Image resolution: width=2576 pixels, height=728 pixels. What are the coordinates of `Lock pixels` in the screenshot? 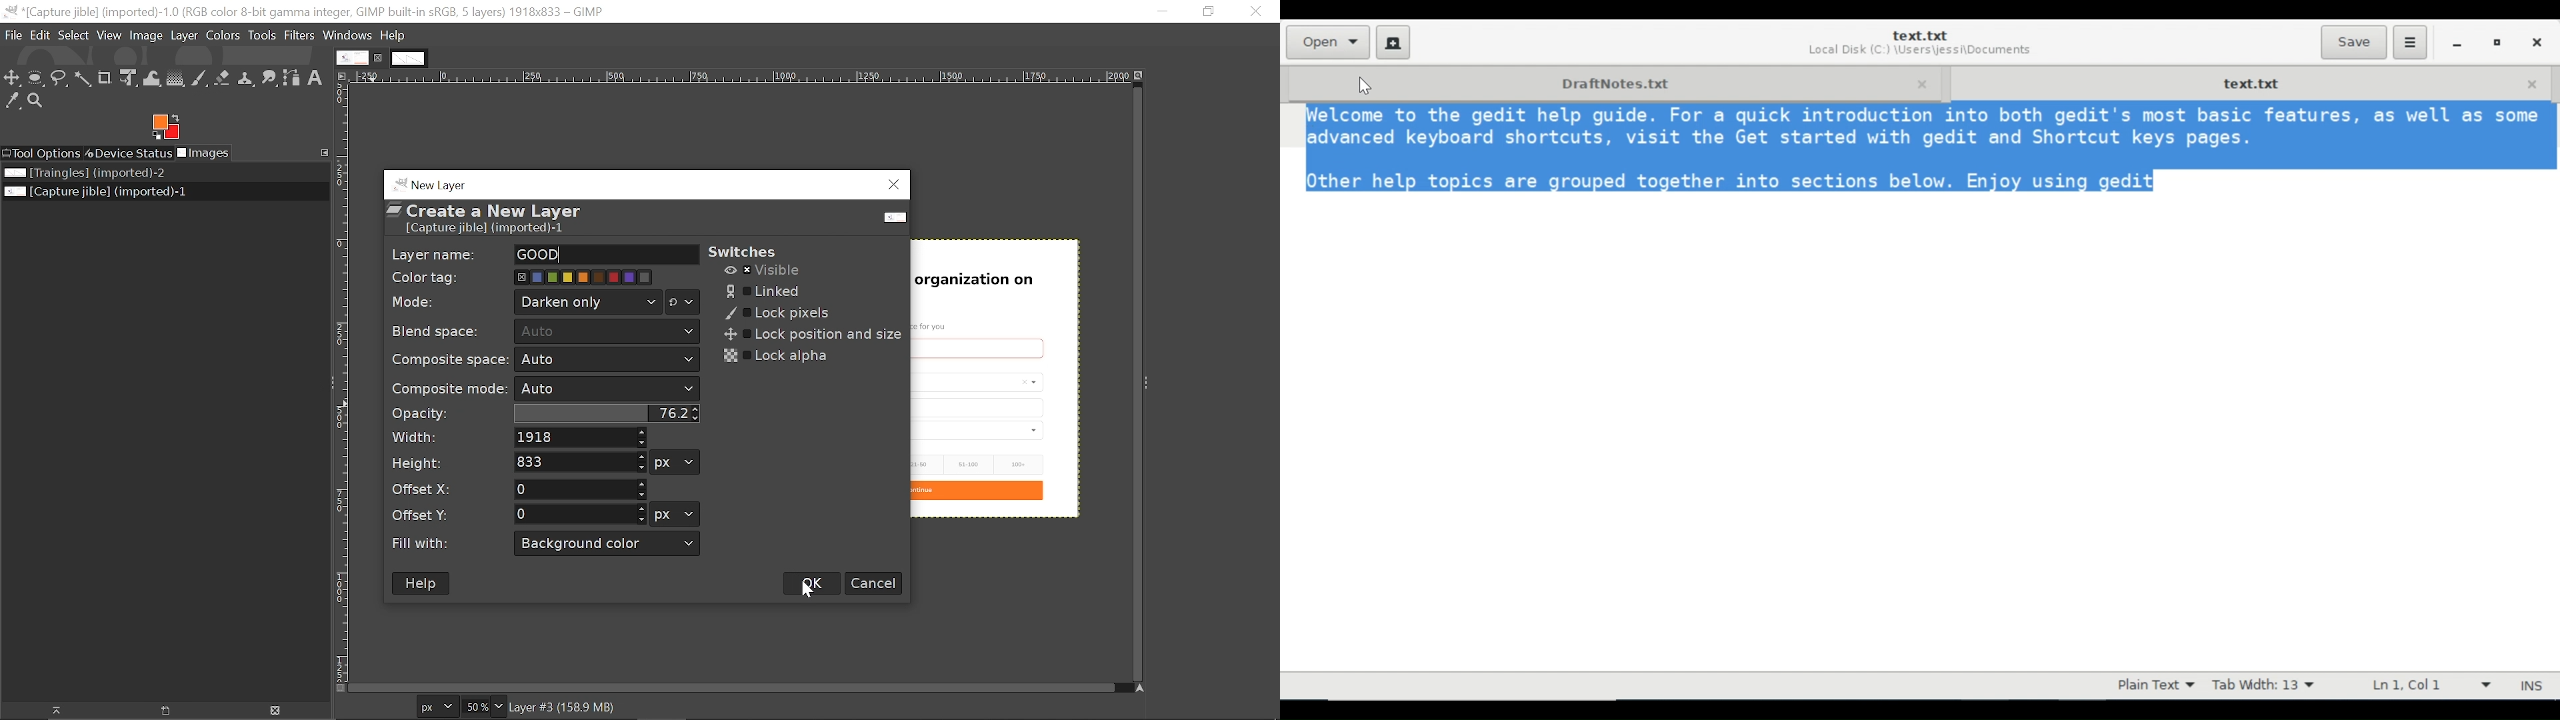 It's located at (774, 312).